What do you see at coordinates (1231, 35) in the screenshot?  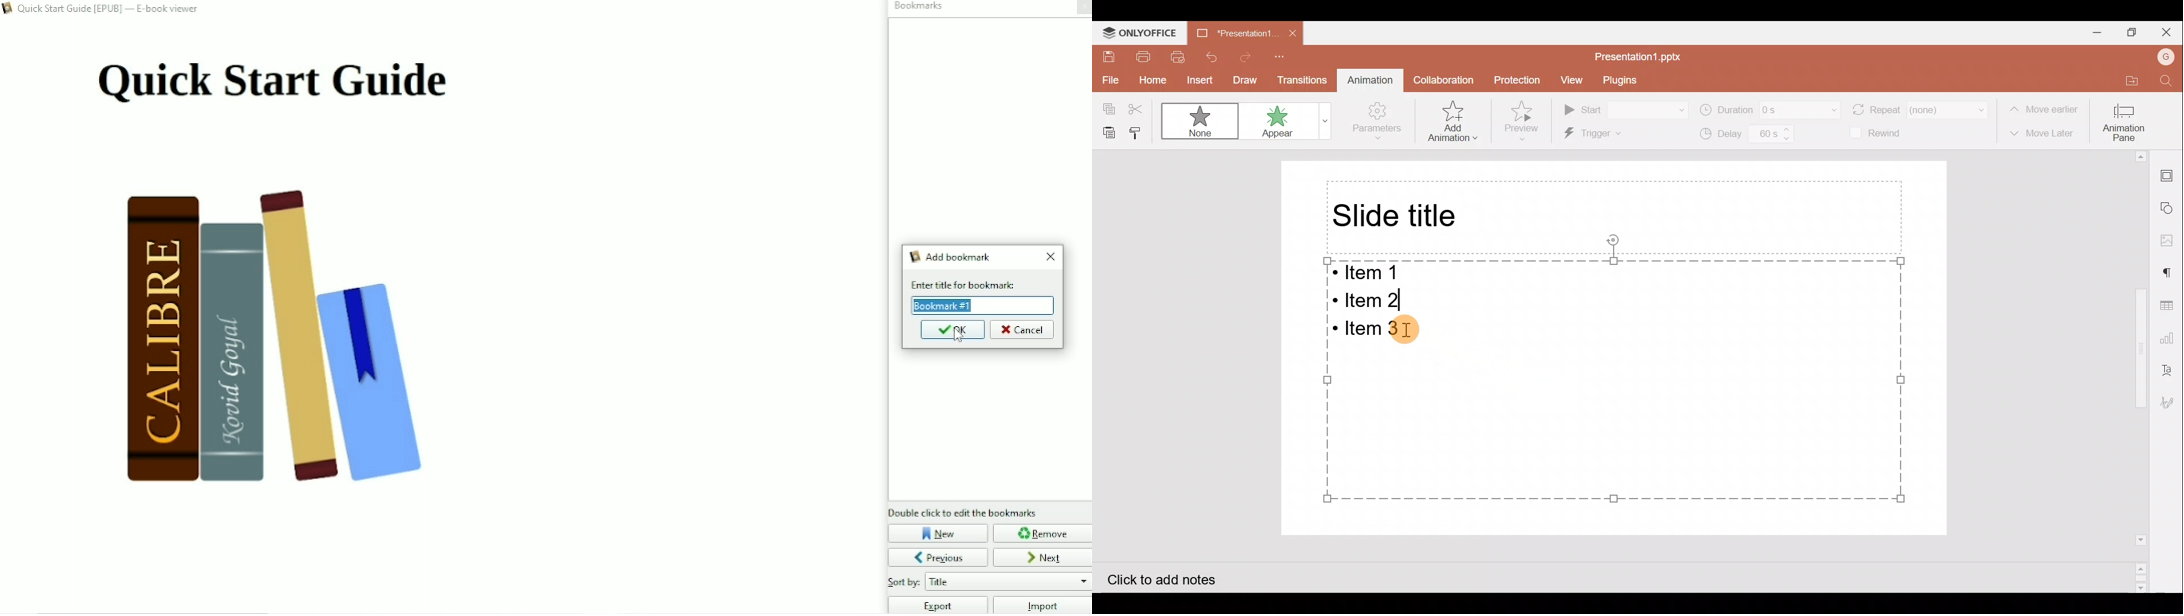 I see `Presentation1.` at bounding box center [1231, 35].